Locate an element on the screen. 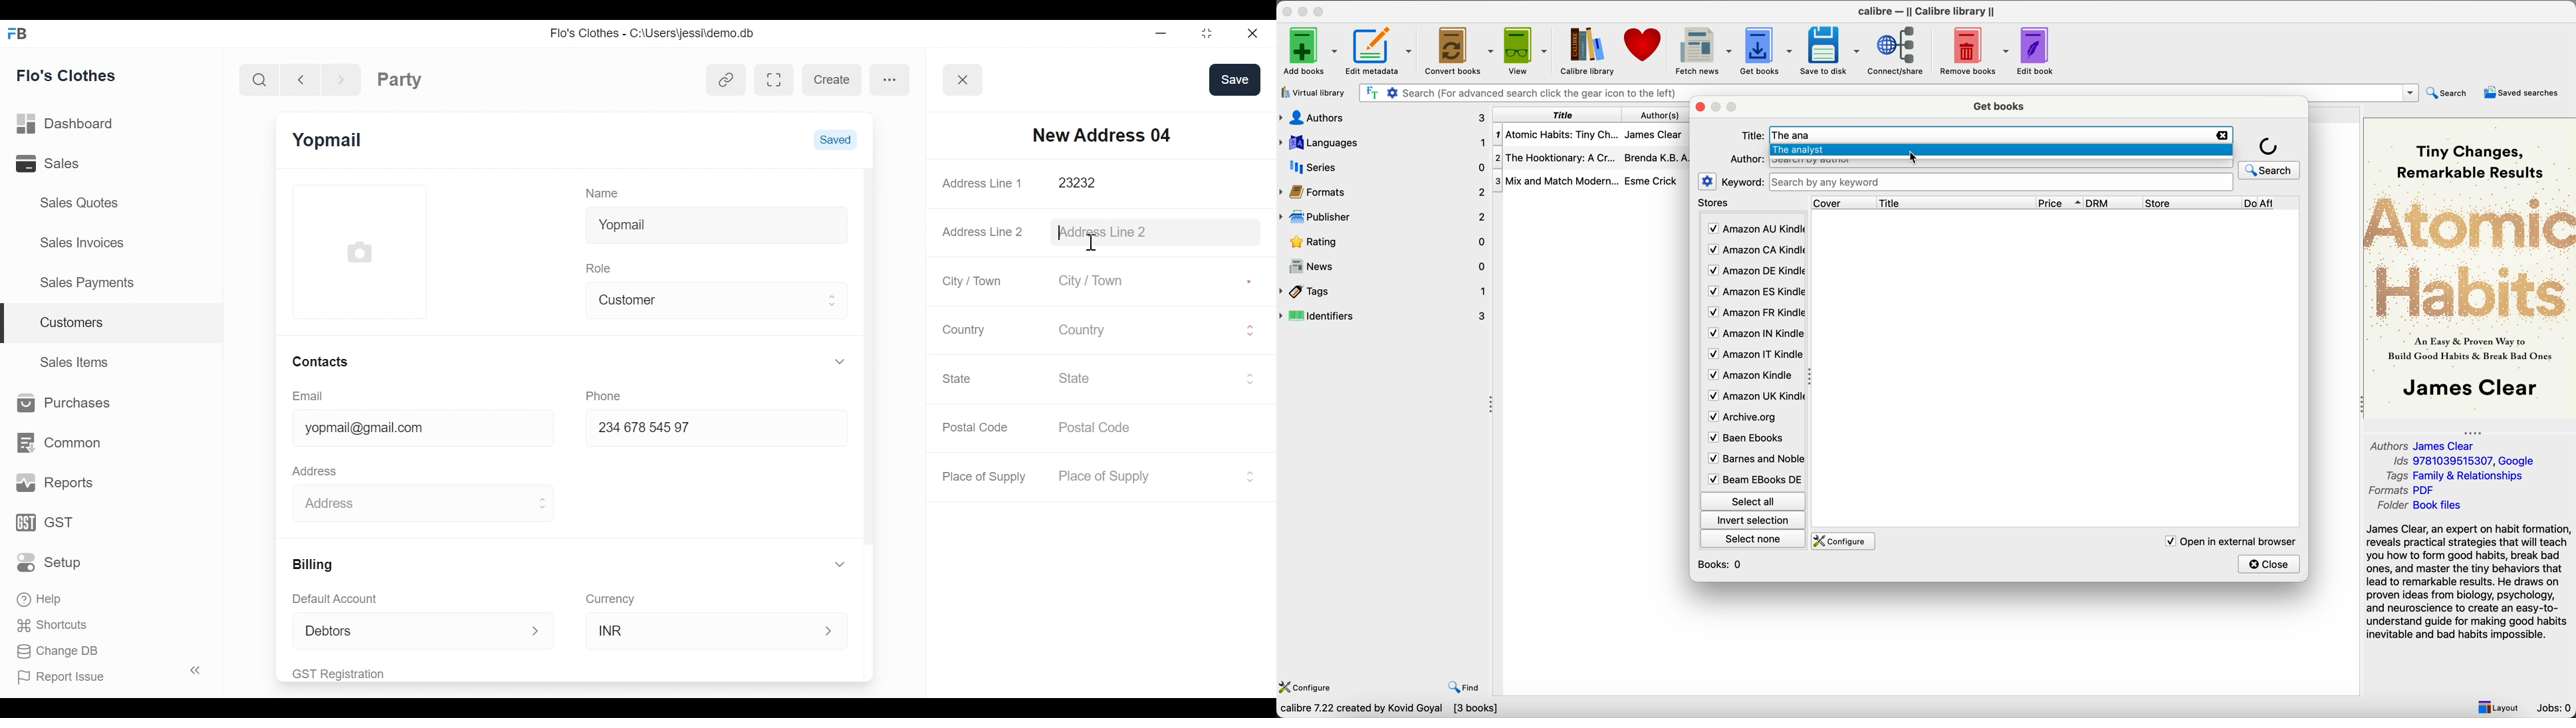  Role is located at coordinates (601, 267).